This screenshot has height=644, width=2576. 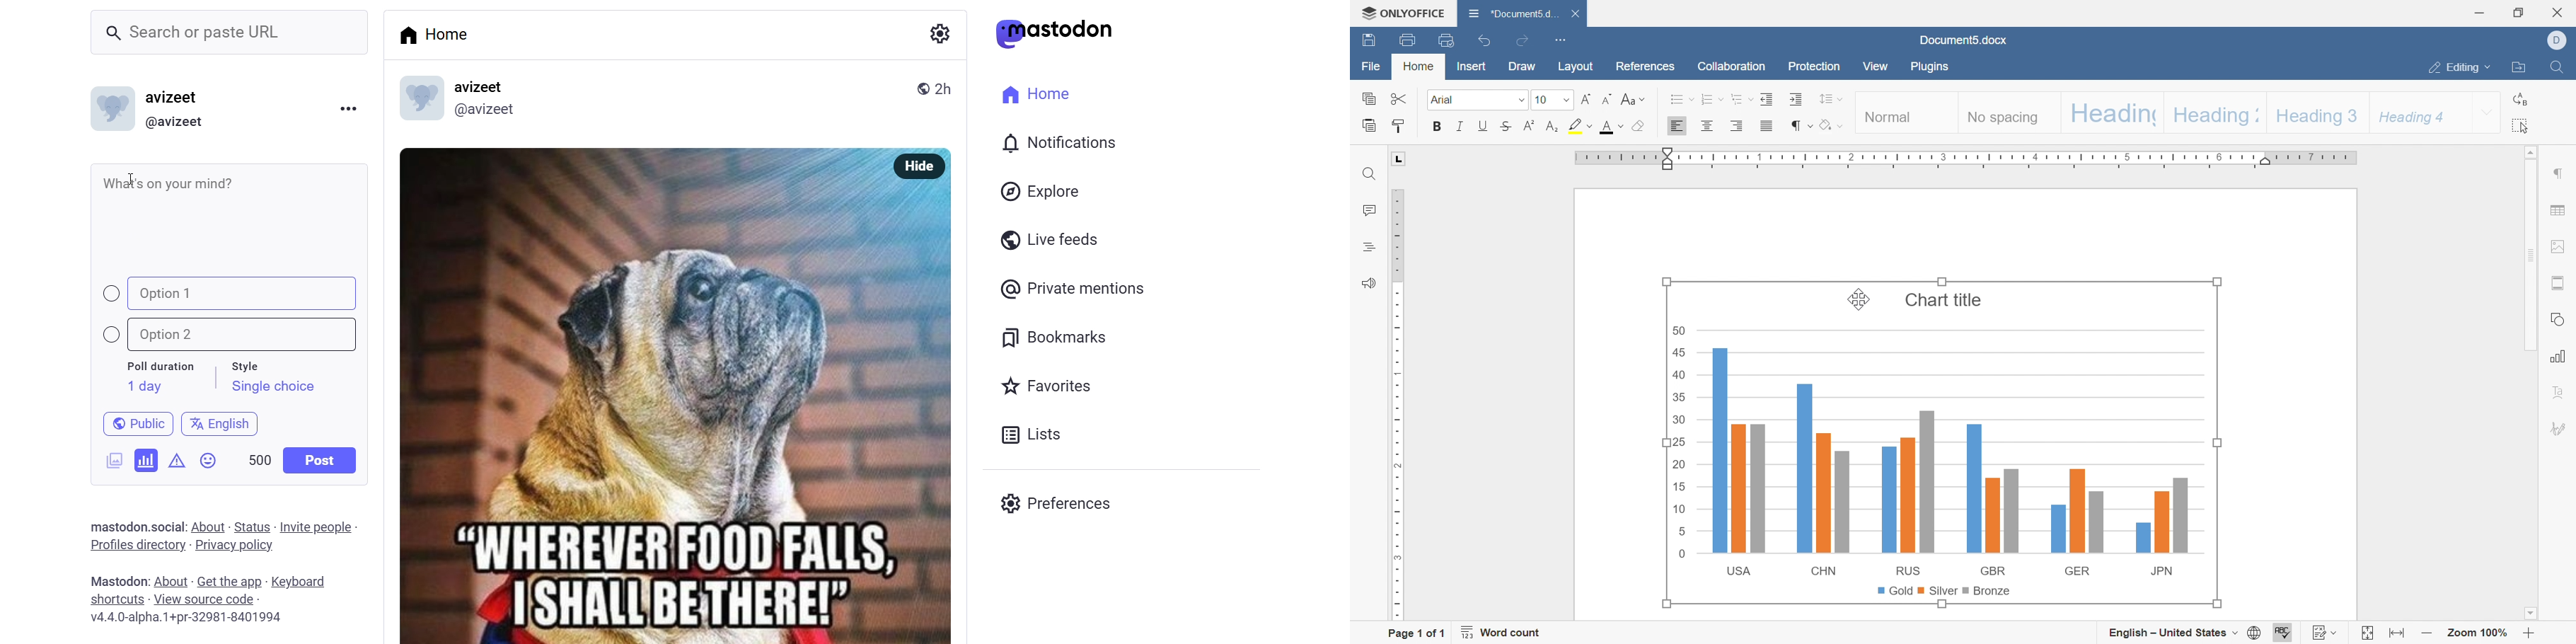 I want to click on customize quick access toolbar, so click(x=1563, y=40).